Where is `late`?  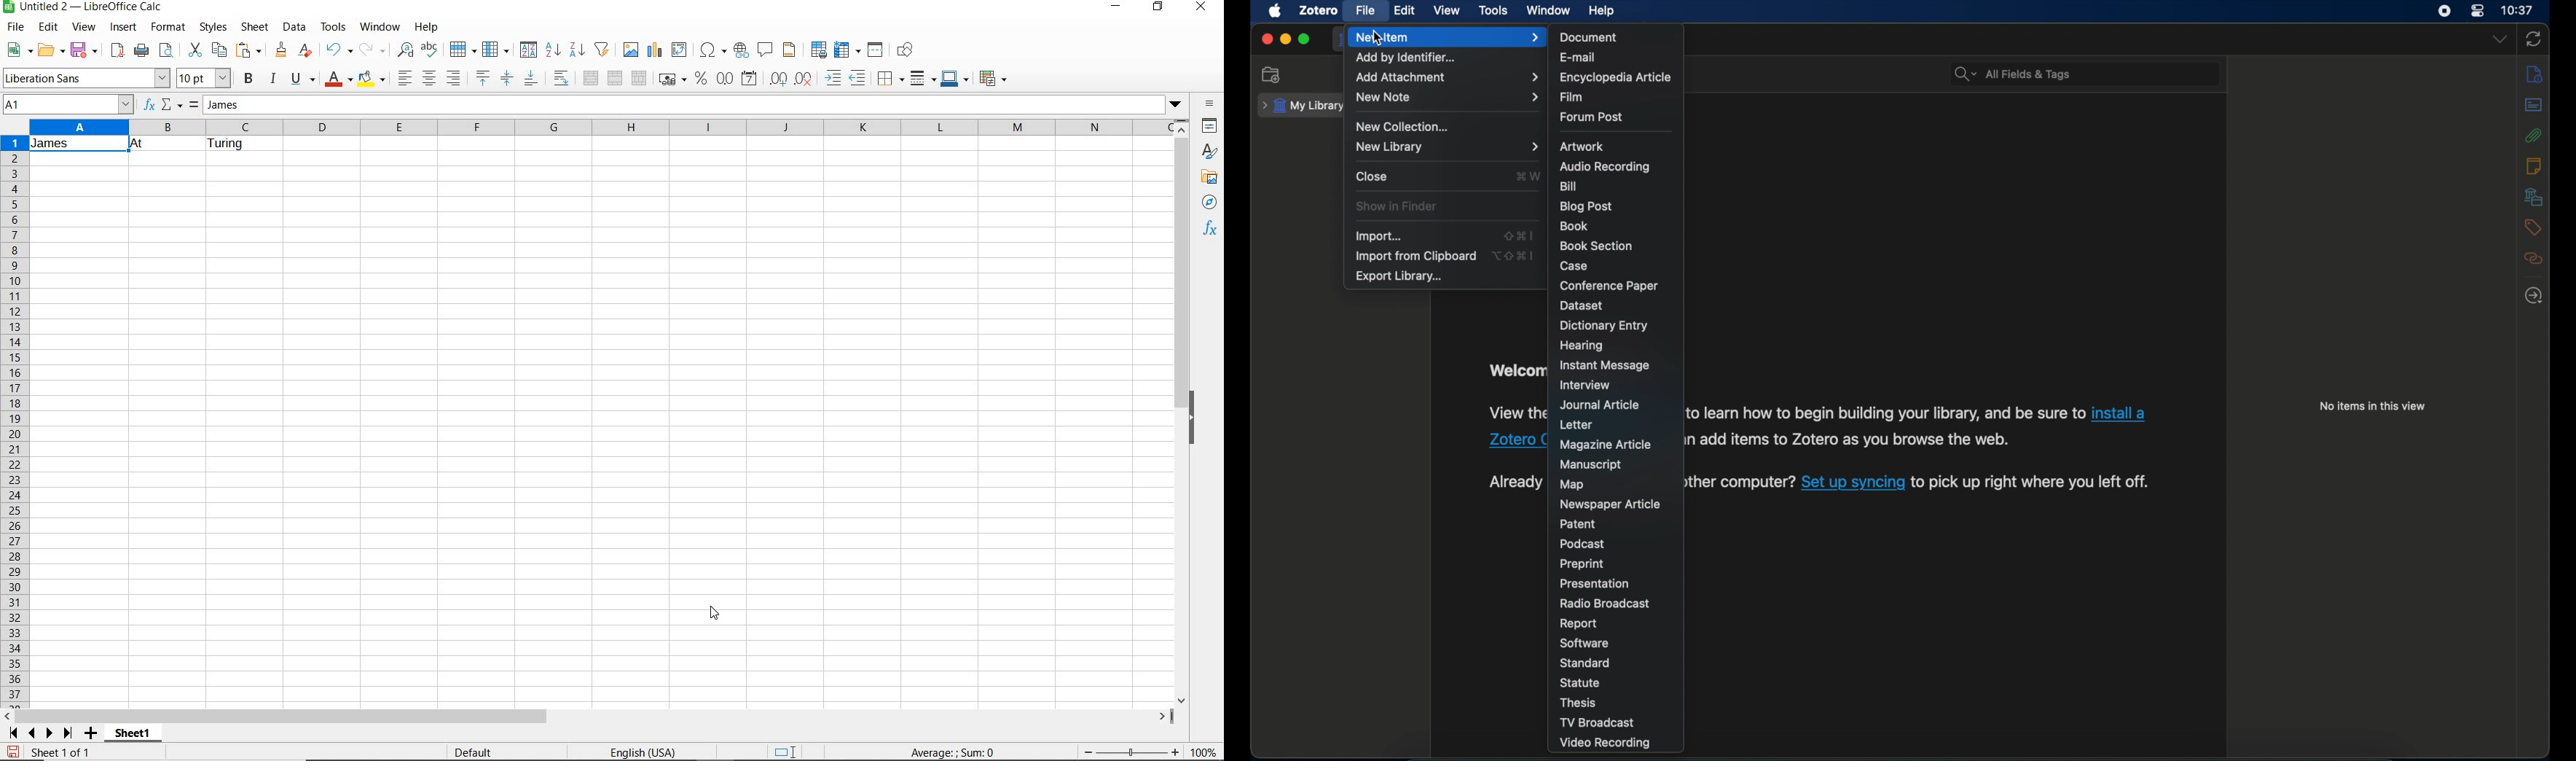 late is located at coordinates (2534, 296).